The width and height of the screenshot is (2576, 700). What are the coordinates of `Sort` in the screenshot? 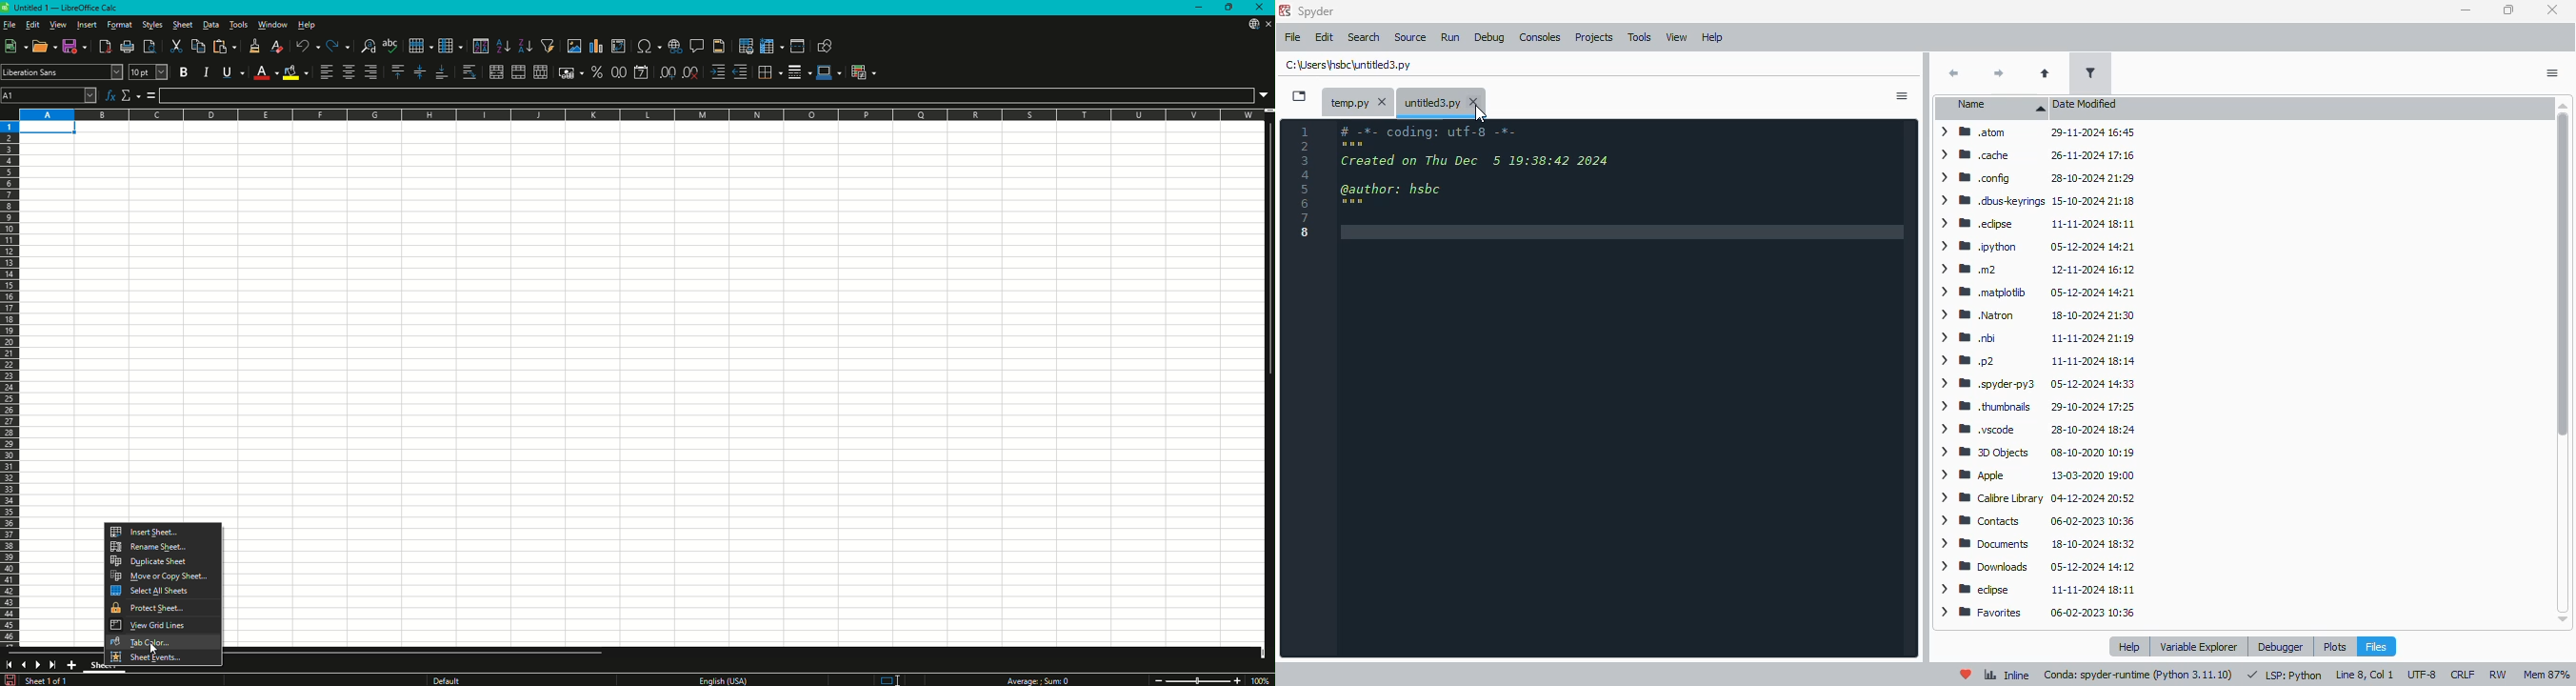 It's located at (481, 46).